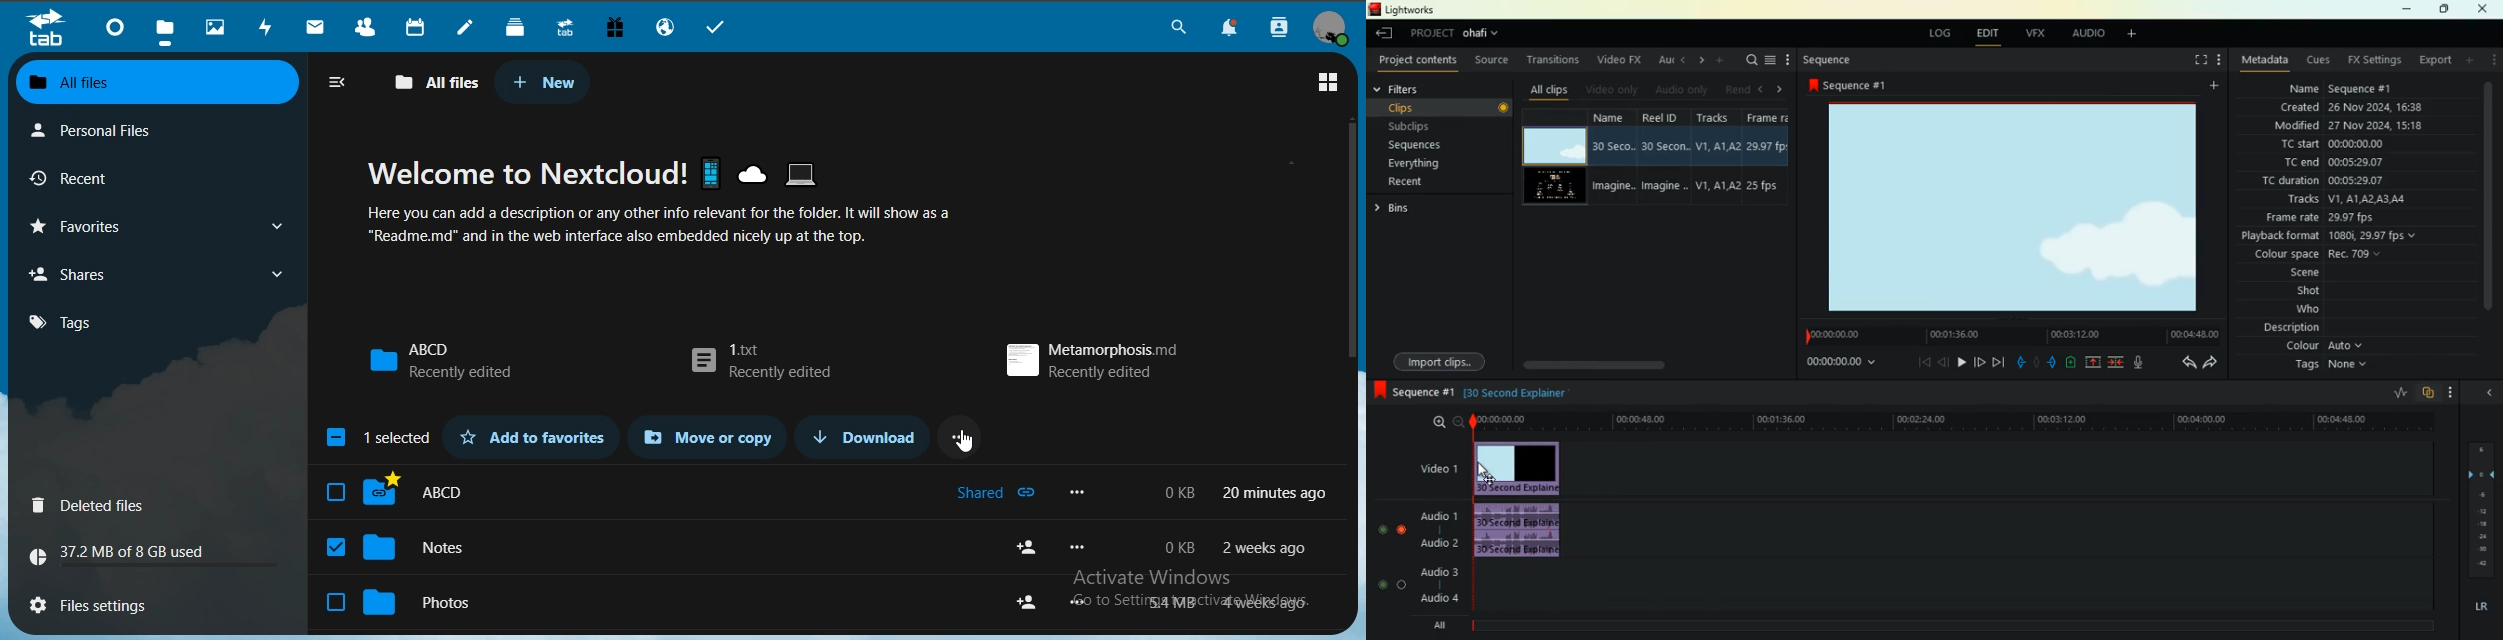 Image resolution: width=2520 pixels, height=644 pixels. Describe the element at coordinates (318, 26) in the screenshot. I see `mail` at that location.